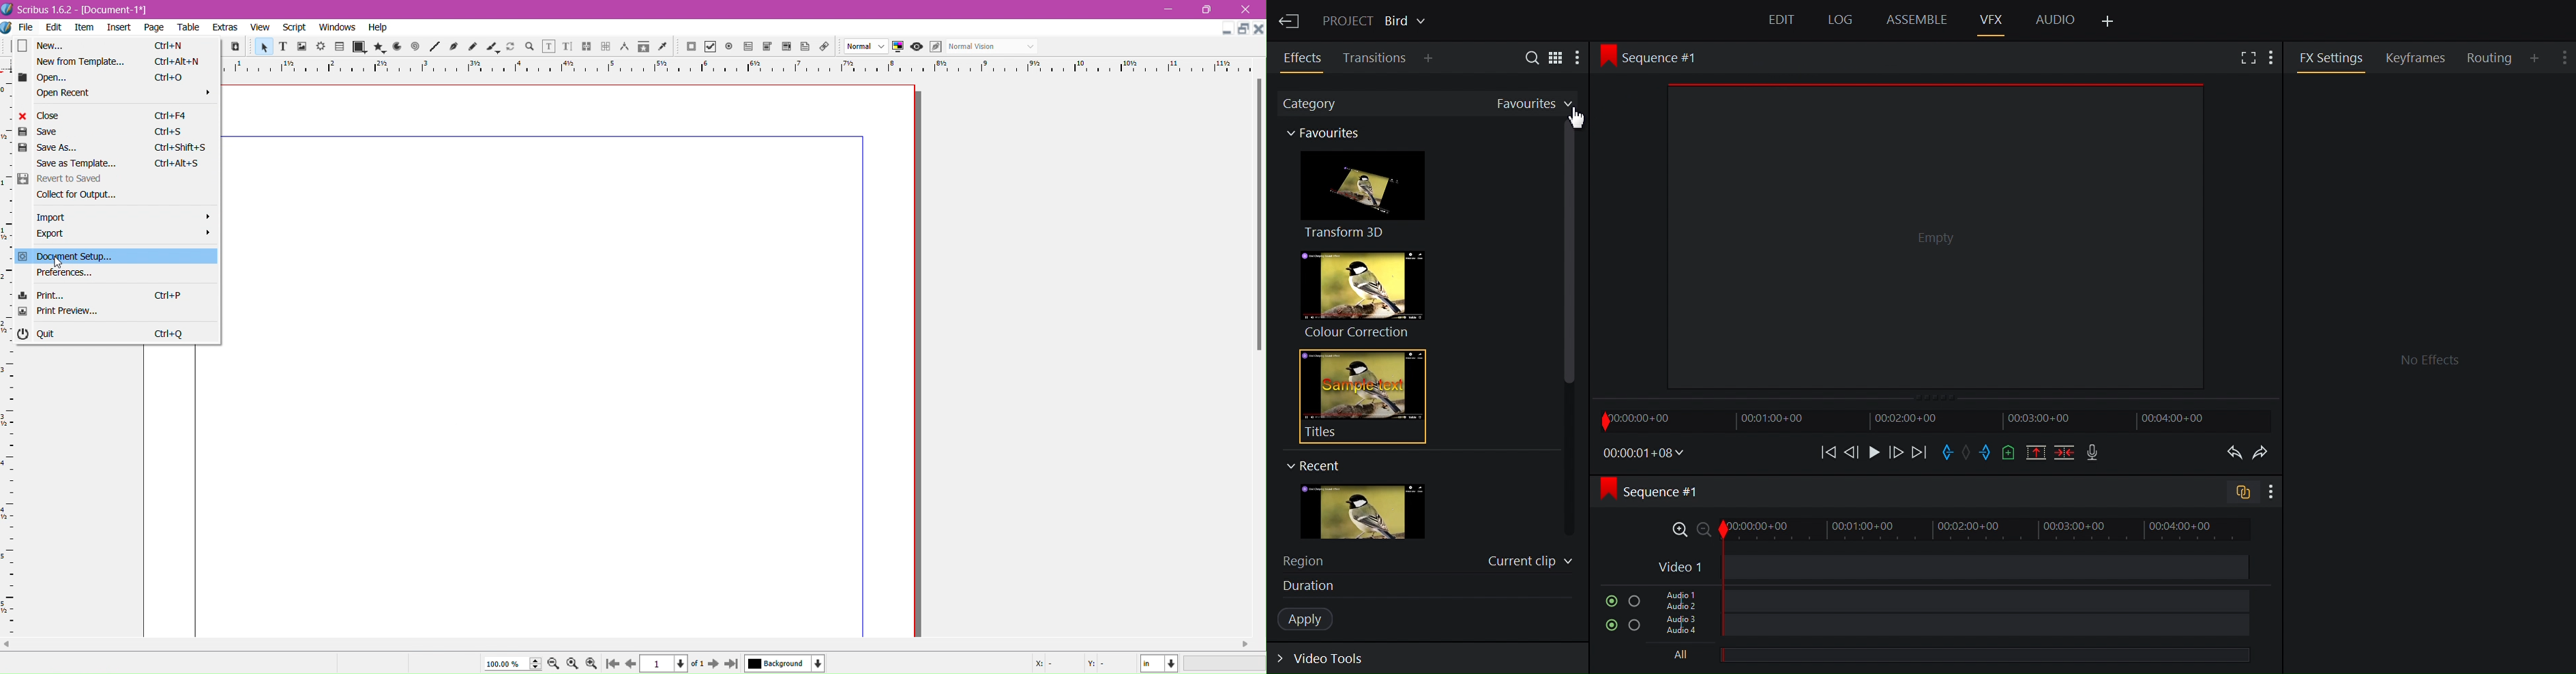 The width and height of the screenshot is (2576, 700). Describe the element at coordinates (340, 47) in the screenshot. I see `table` at that location.